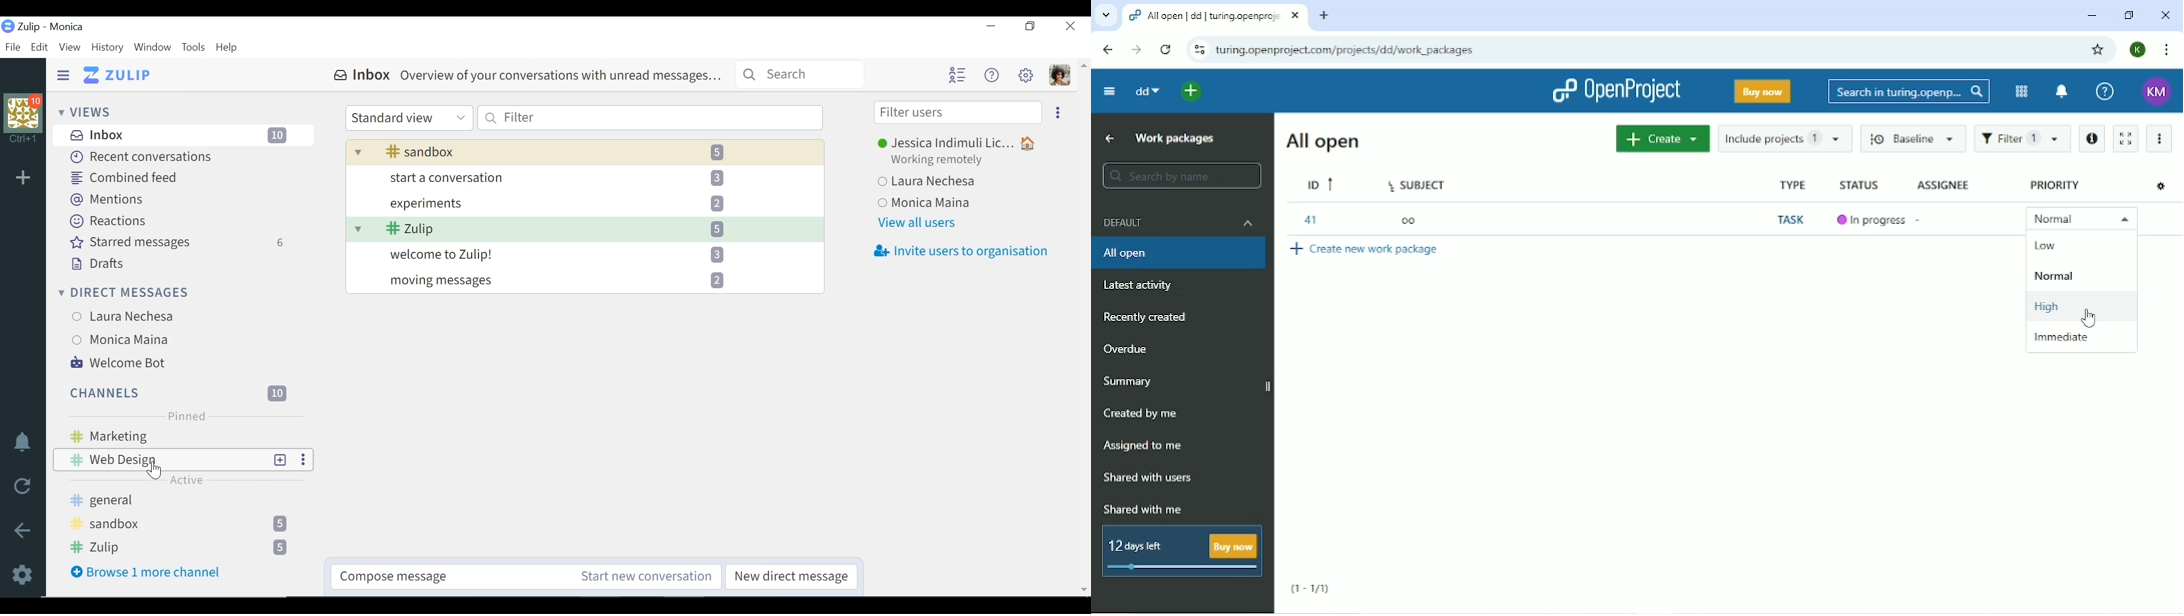 The image size is (2184, 616). Describe the element at coordinates (12, 47) in the screenshot. I see `File` at that location.